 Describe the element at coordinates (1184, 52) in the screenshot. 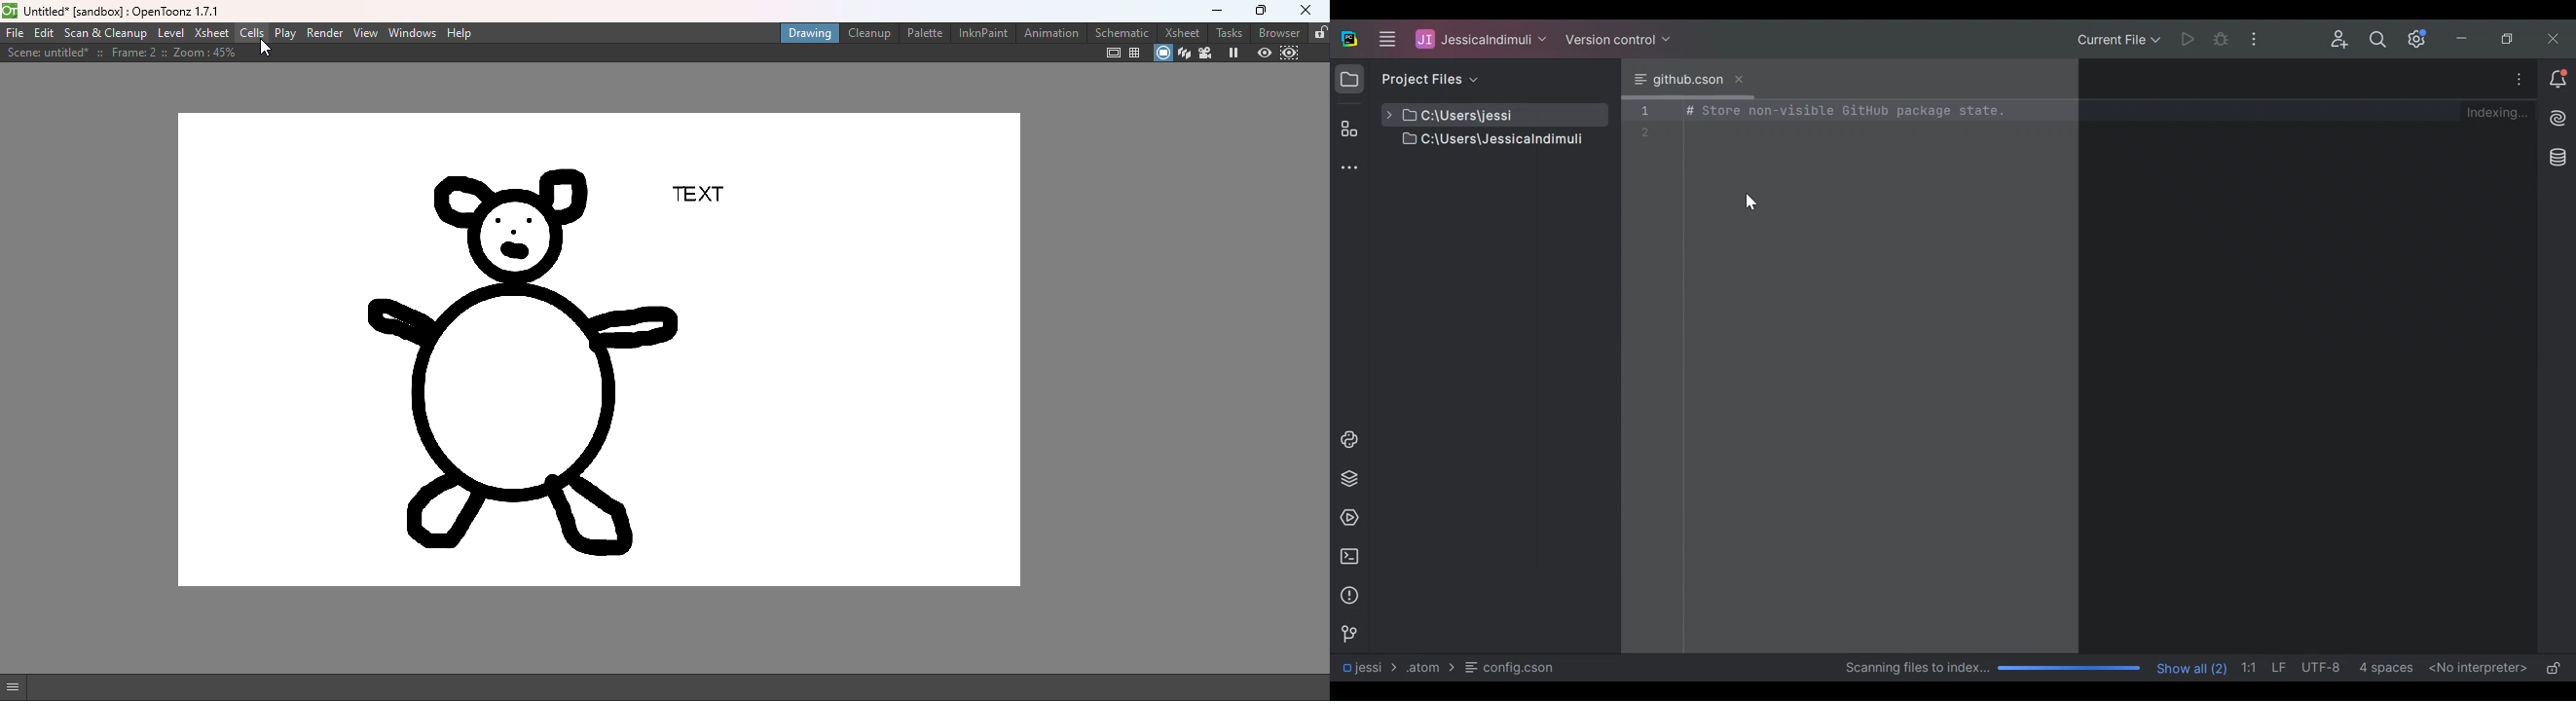

I see `3D view` at that location.